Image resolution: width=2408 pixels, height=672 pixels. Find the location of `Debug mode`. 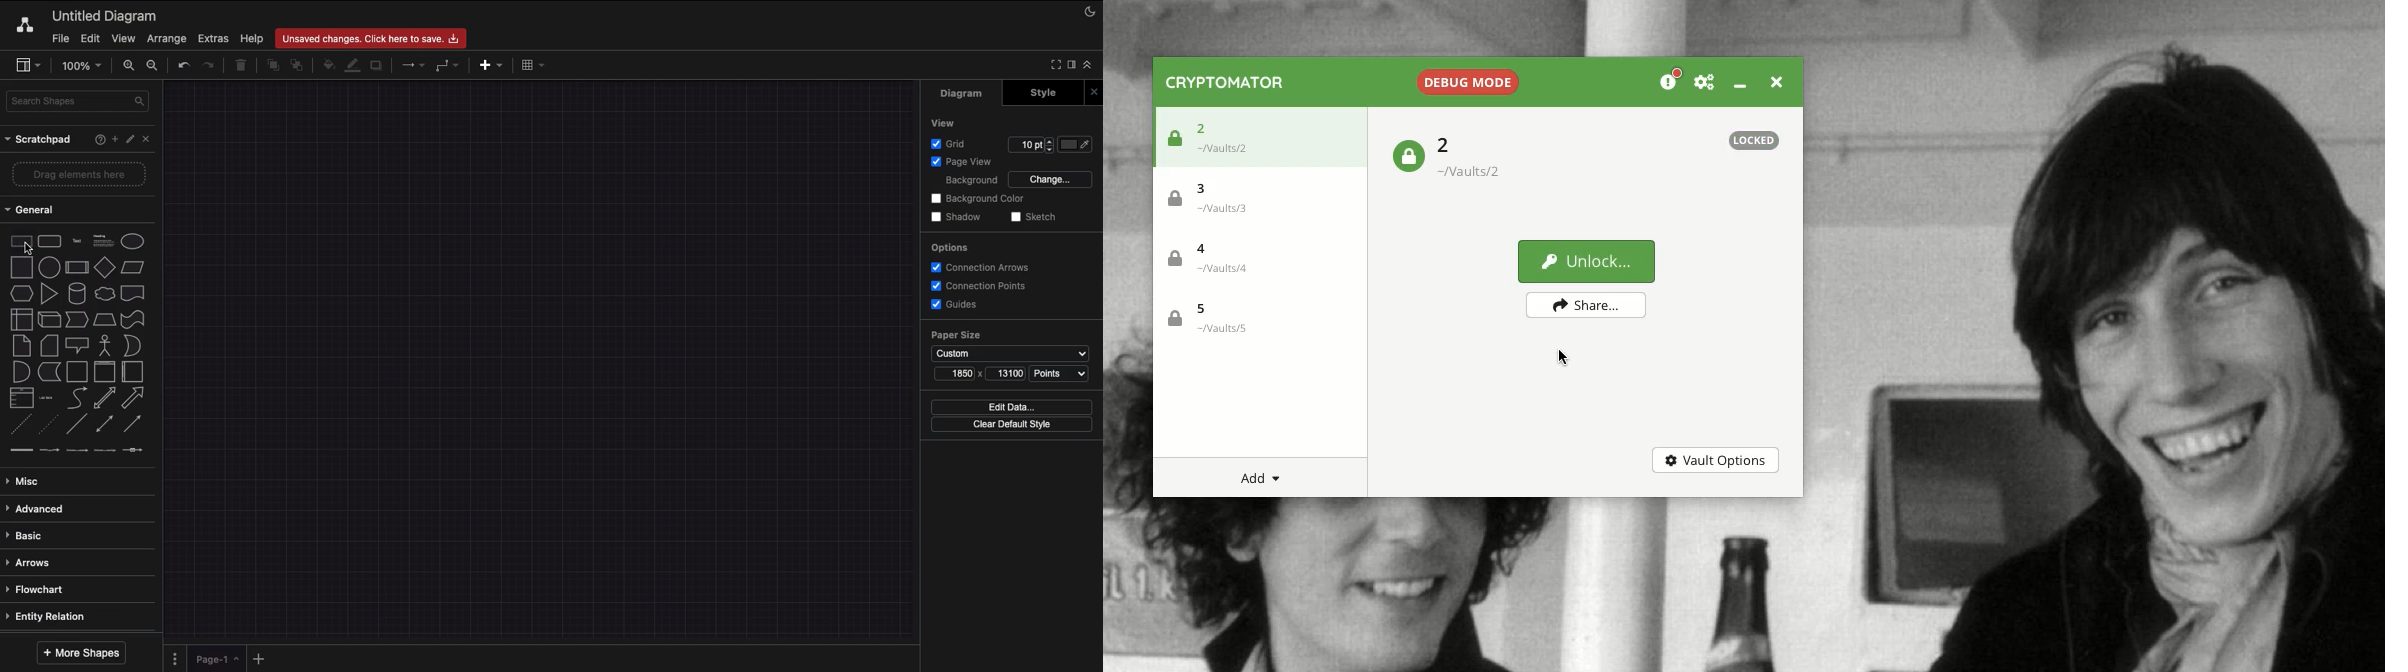

Debug mode is located at coordinates (1465, 81).